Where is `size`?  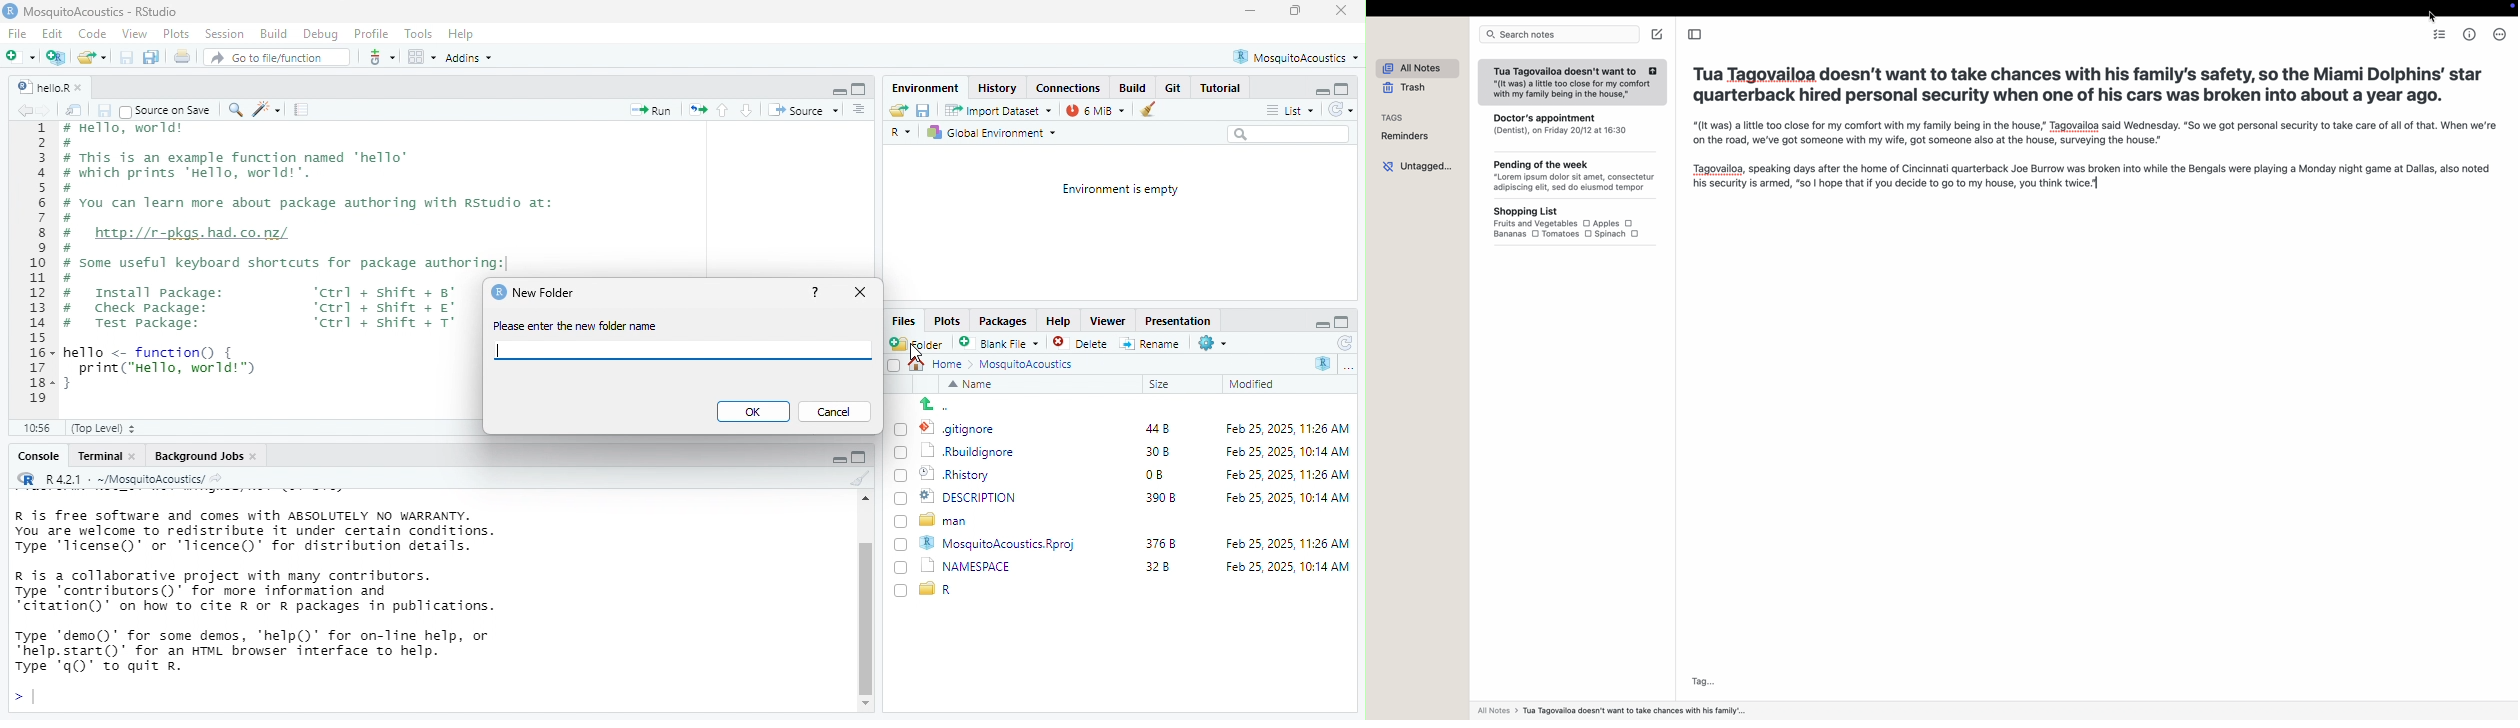 size is located at coordinates (1172, 385).